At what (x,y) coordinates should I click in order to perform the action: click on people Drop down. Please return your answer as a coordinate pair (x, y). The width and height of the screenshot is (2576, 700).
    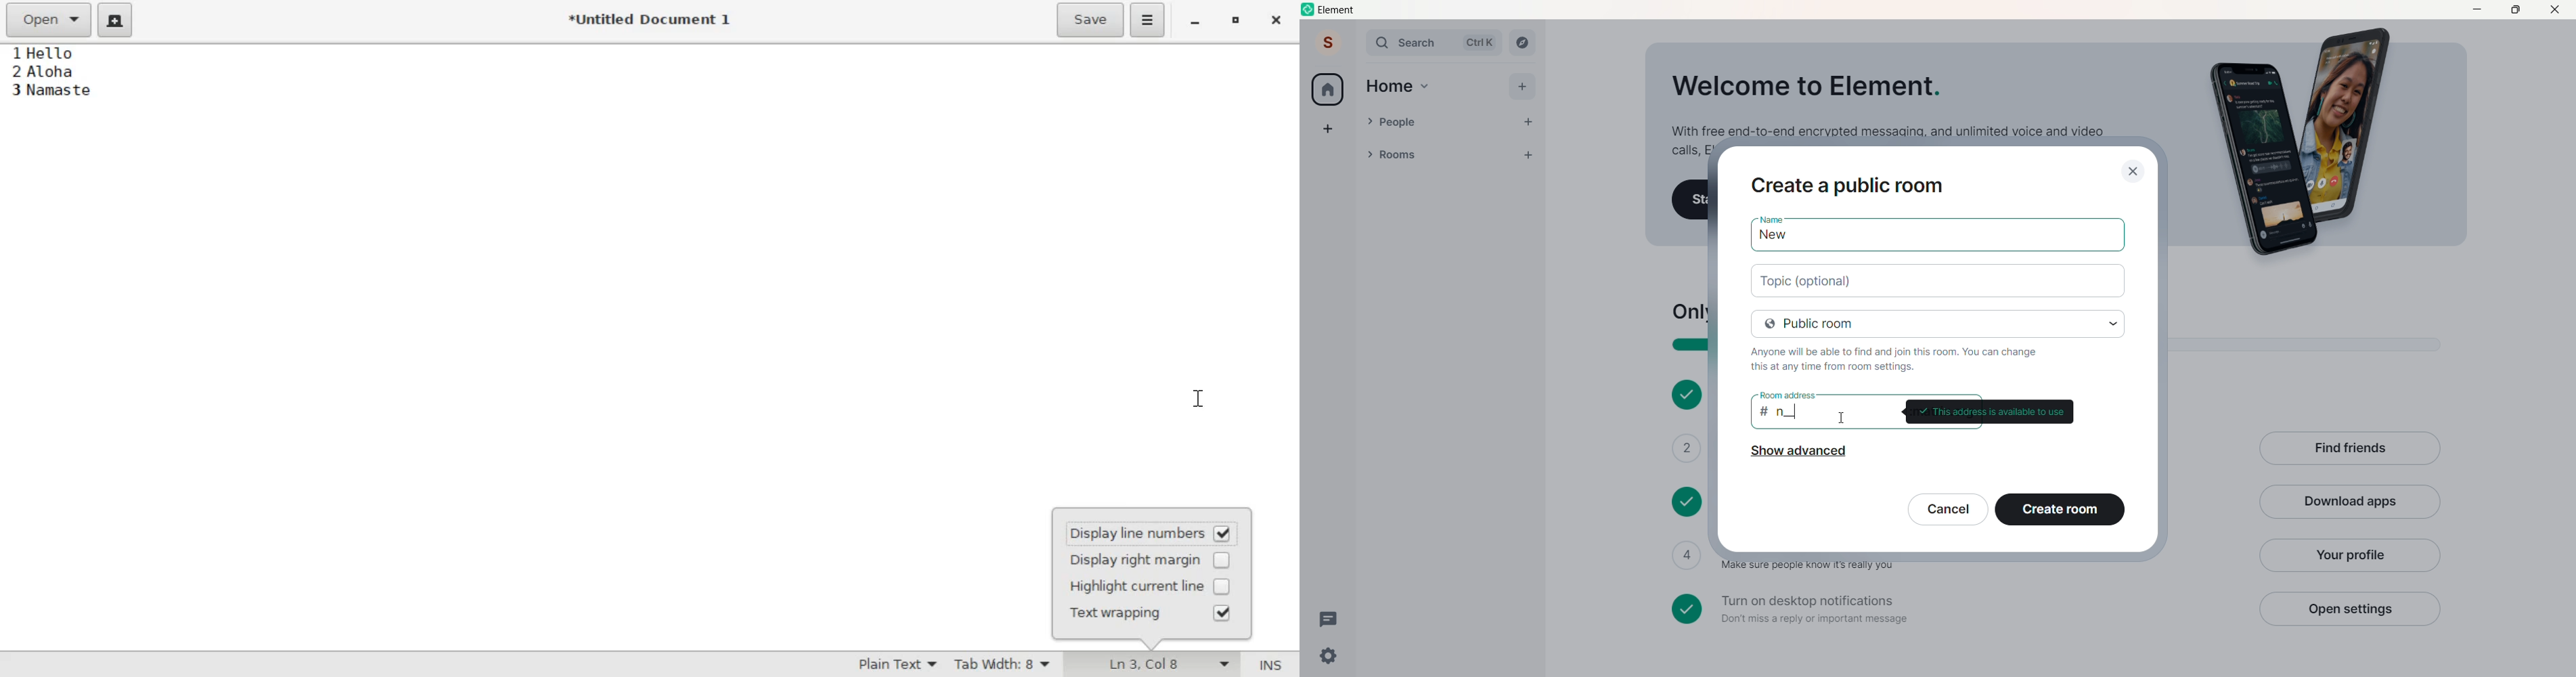
    Looking at the image, I should click on (1369, 121).